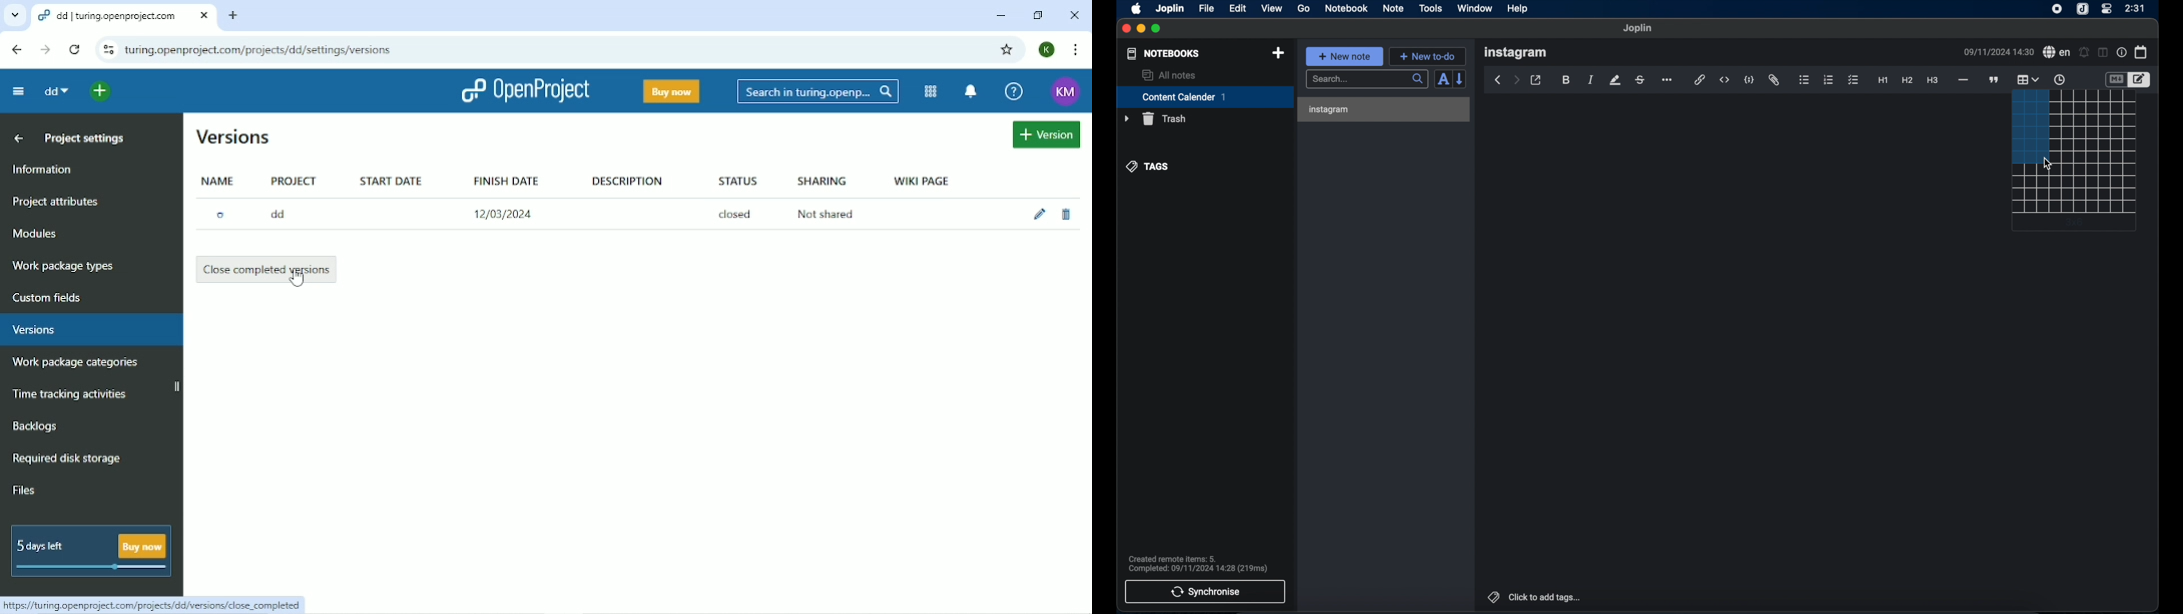  I want to click on trash, so click(1155, 119).